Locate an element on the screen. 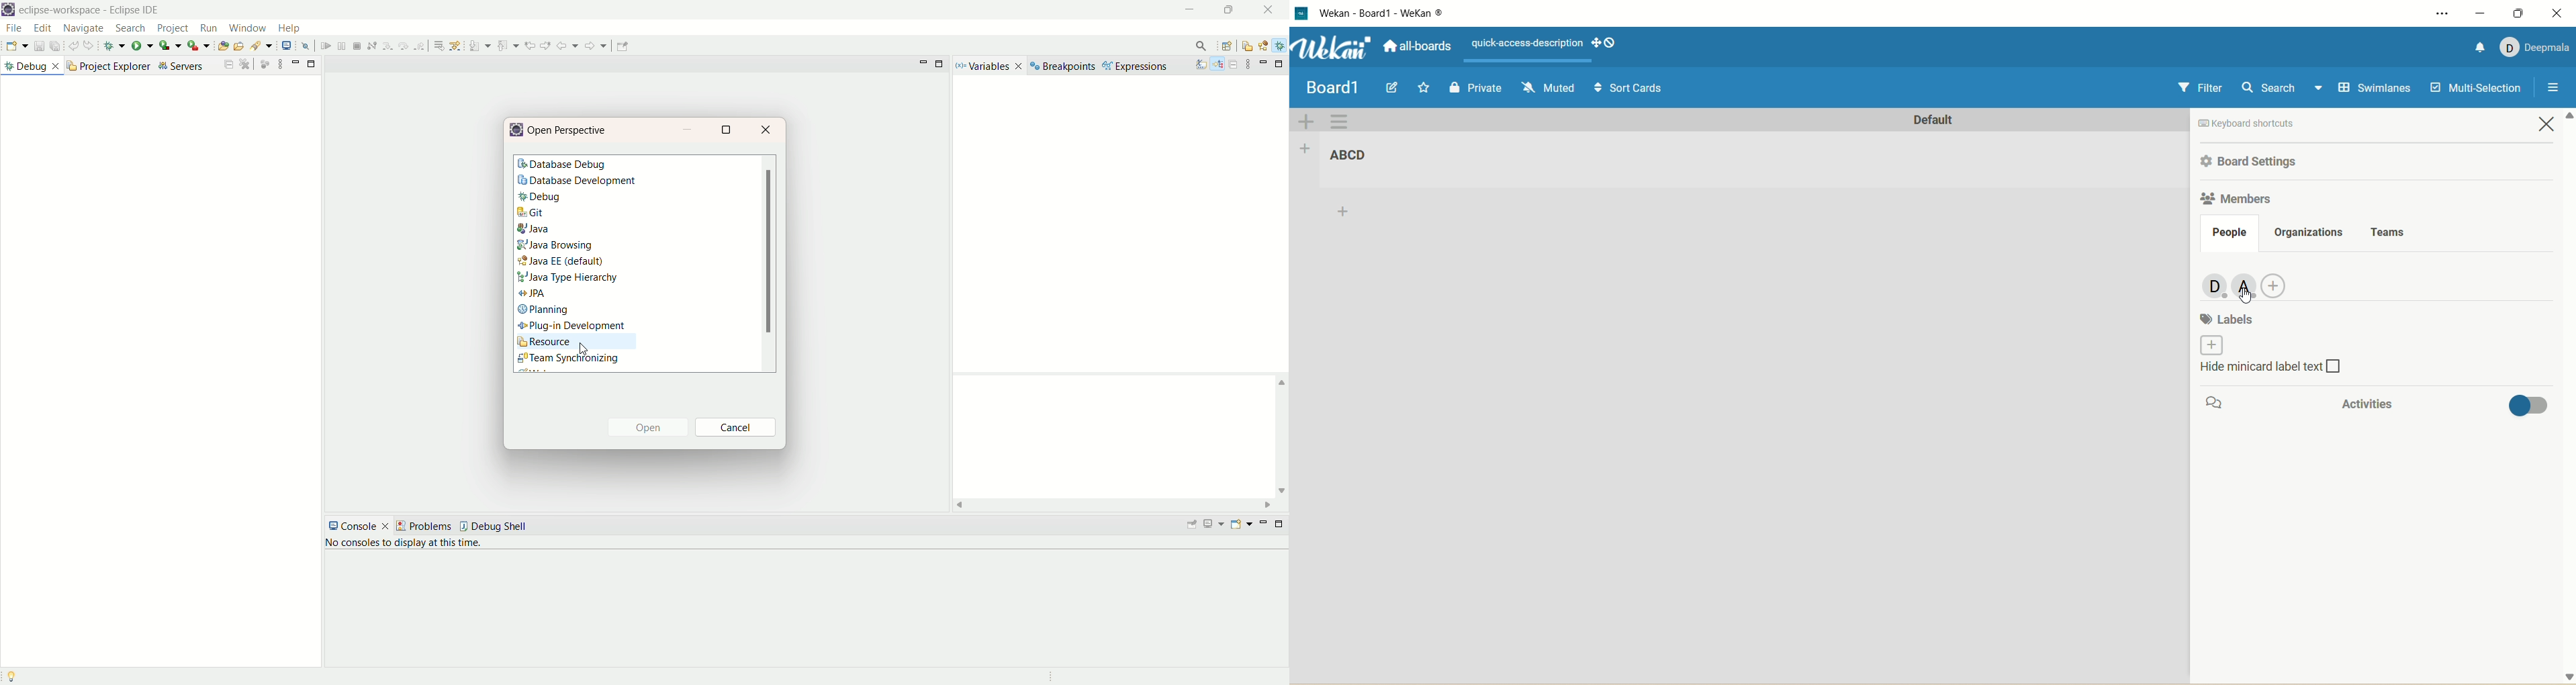  expressions is located at coordinates (1137, 68).